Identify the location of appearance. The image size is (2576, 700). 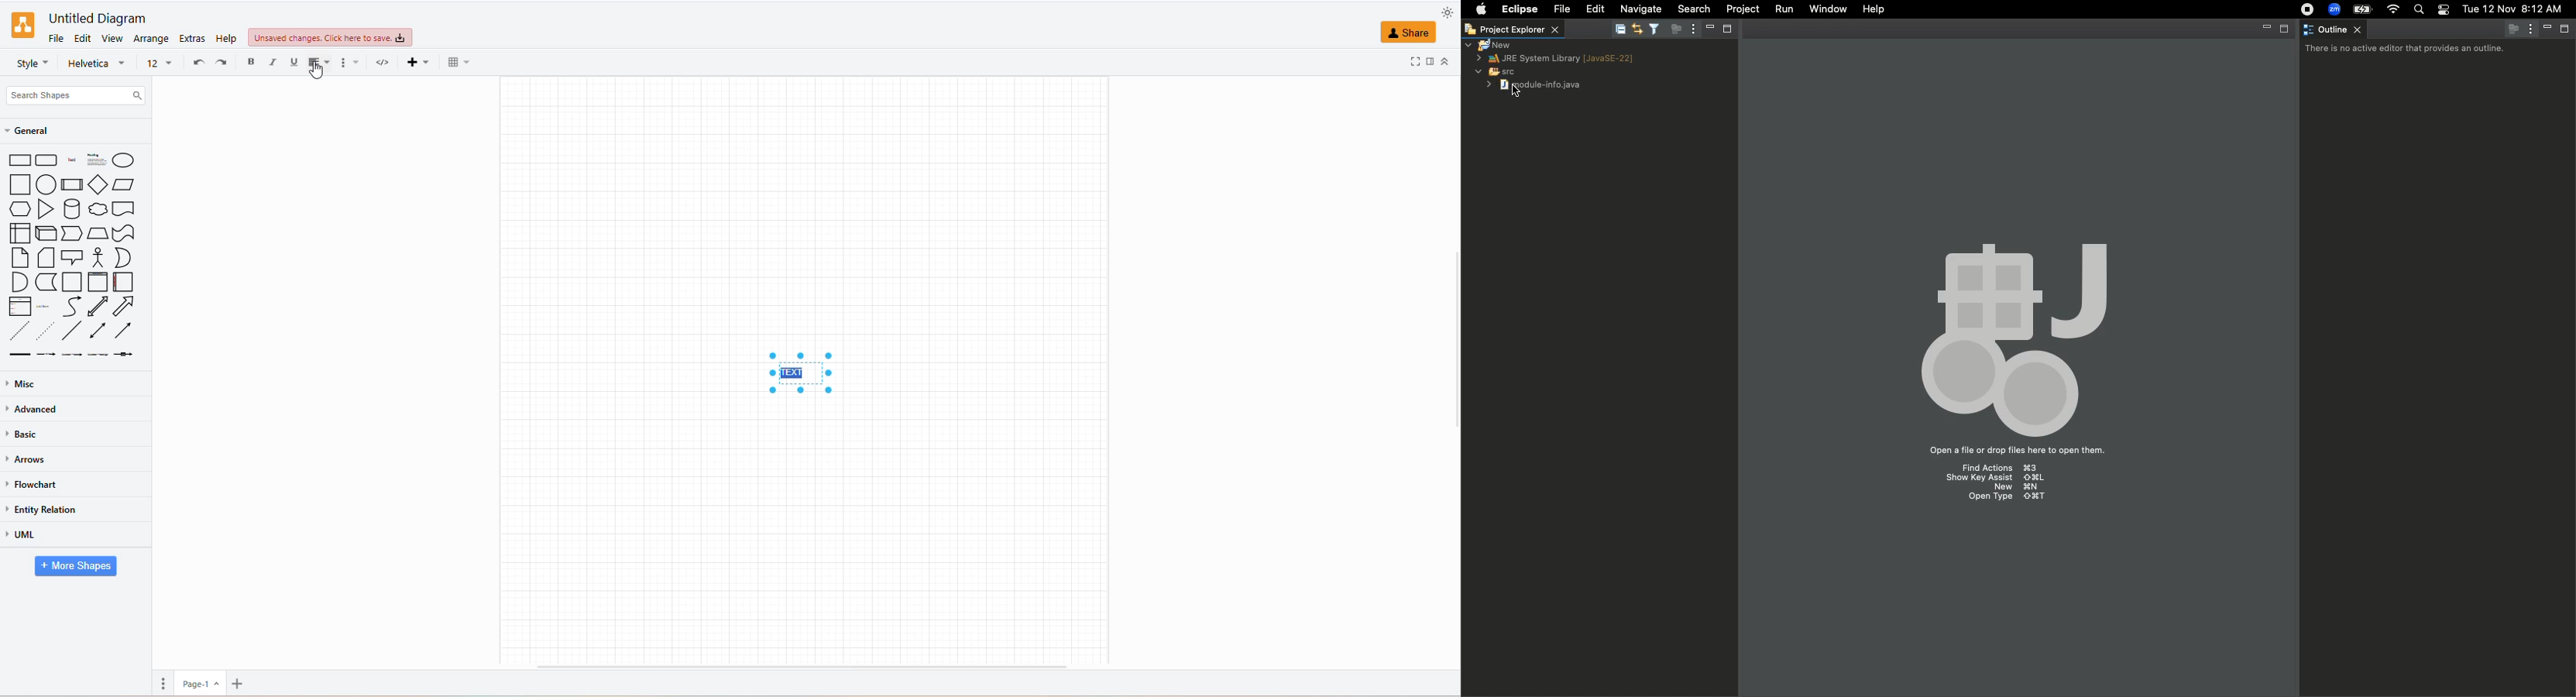
(1442, 14).